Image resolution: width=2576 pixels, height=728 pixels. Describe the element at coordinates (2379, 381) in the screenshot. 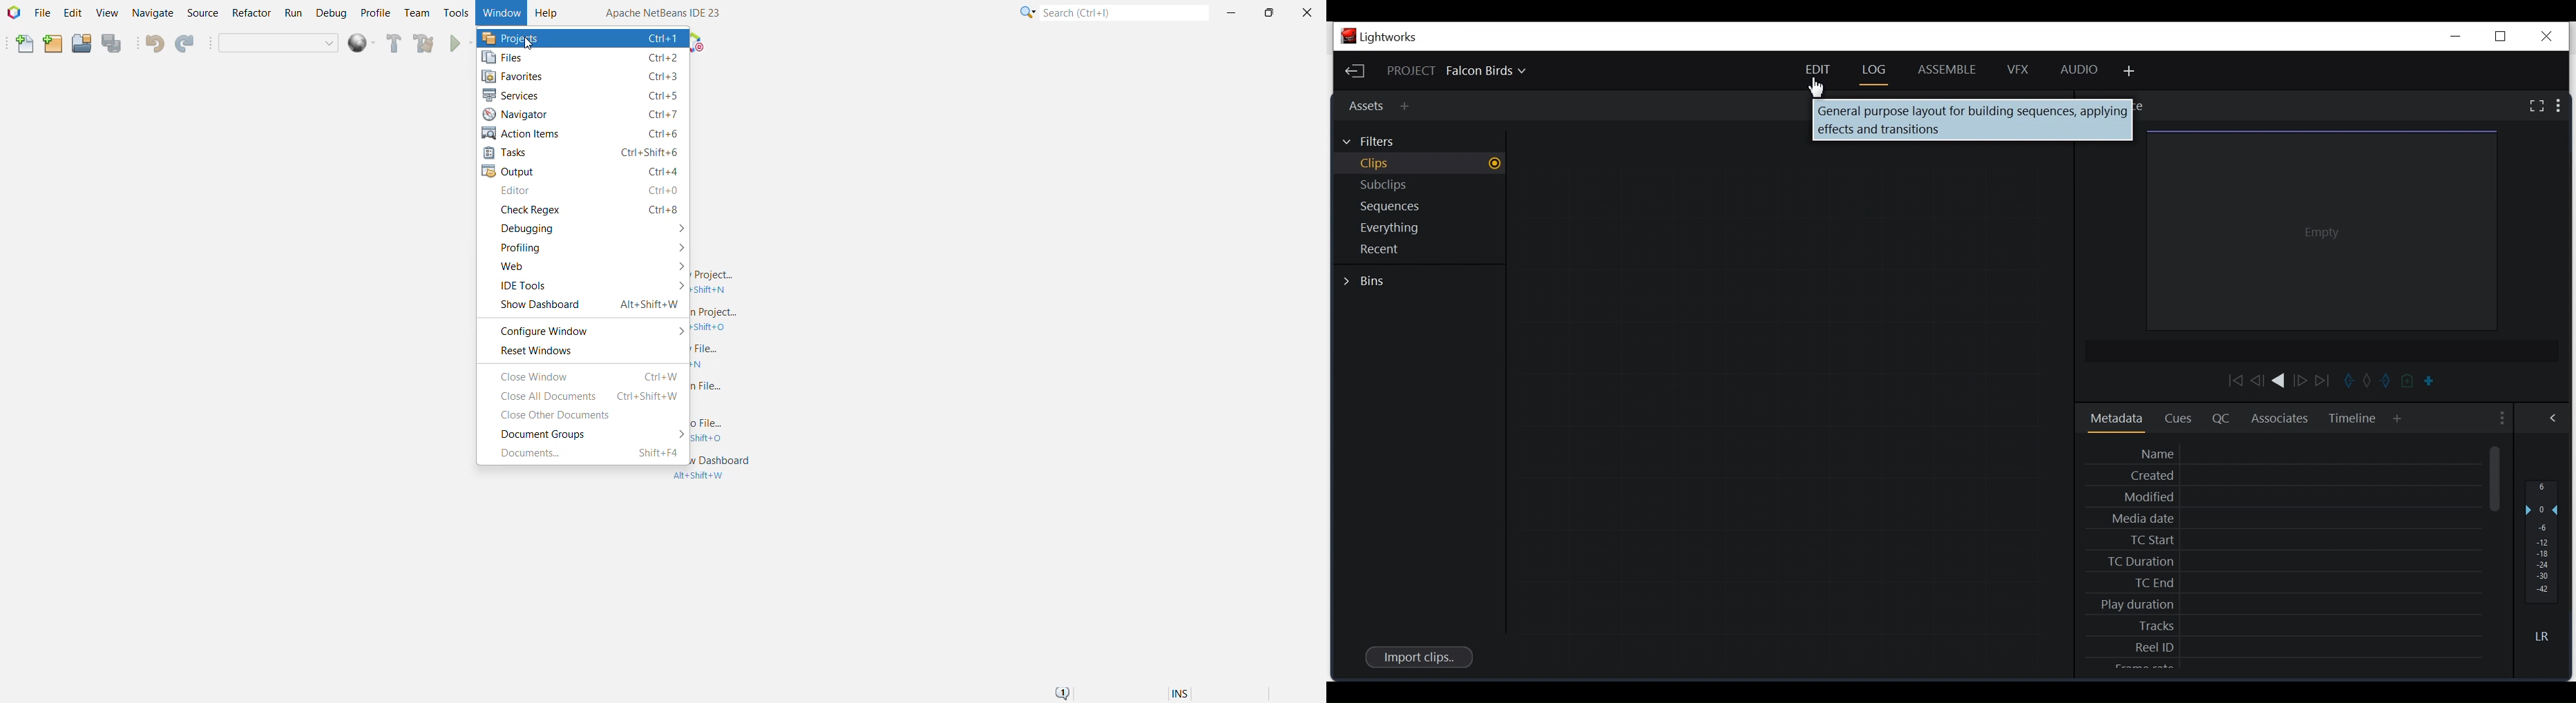

I see `icon` at that location.